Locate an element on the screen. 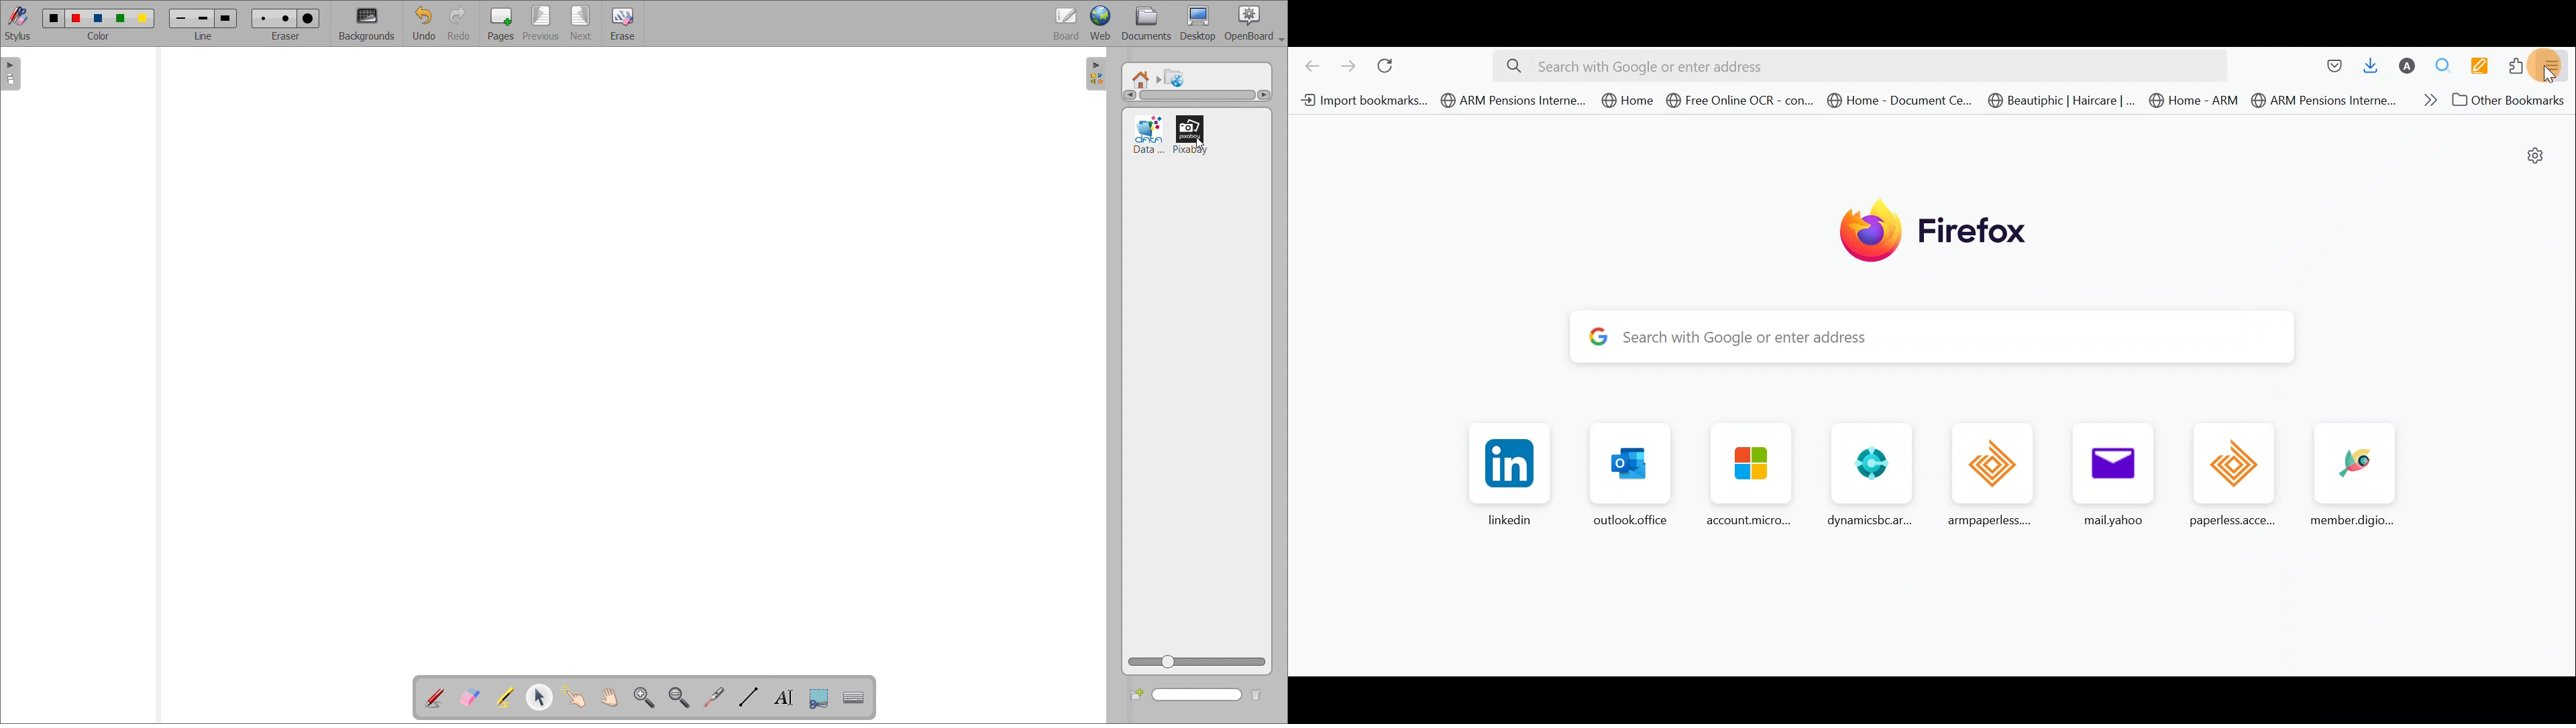 The width and height of the screenshot is (2576, 728). 3 Search with Google or enter address is located at coordinates (1951, 338).